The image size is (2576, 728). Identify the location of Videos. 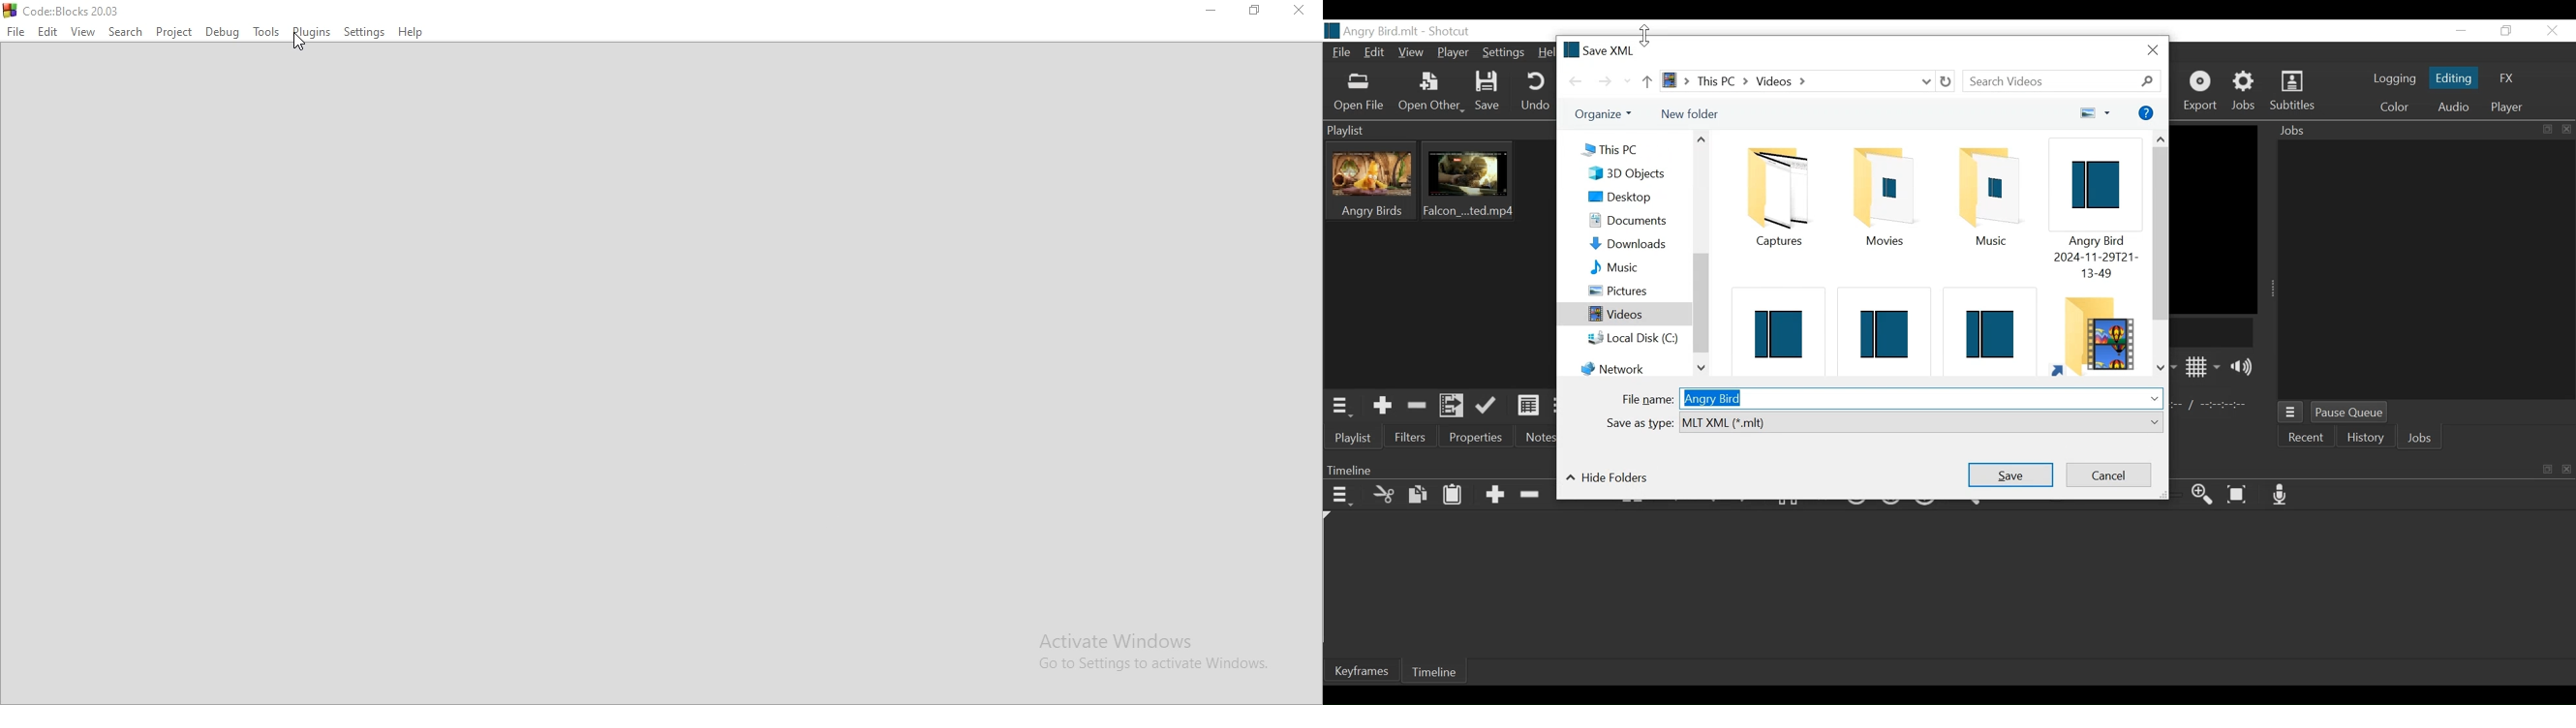
(1624, 314).